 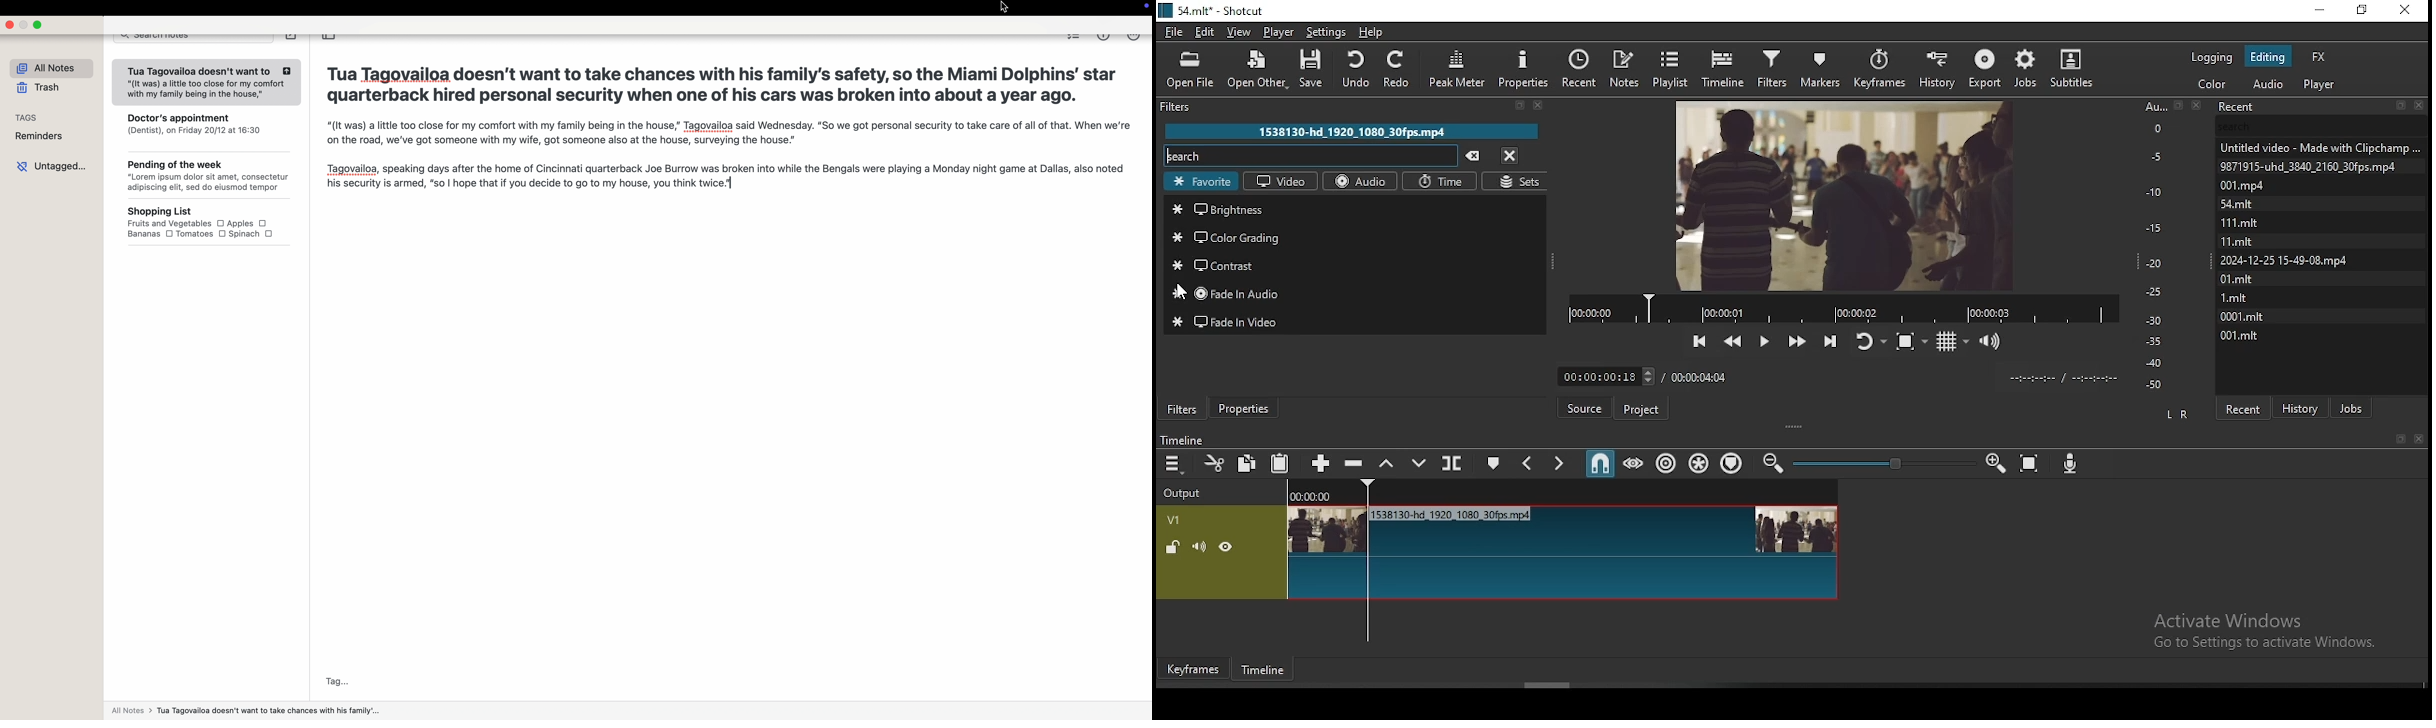 I want to click on untagged, so click(x=50, y=166).